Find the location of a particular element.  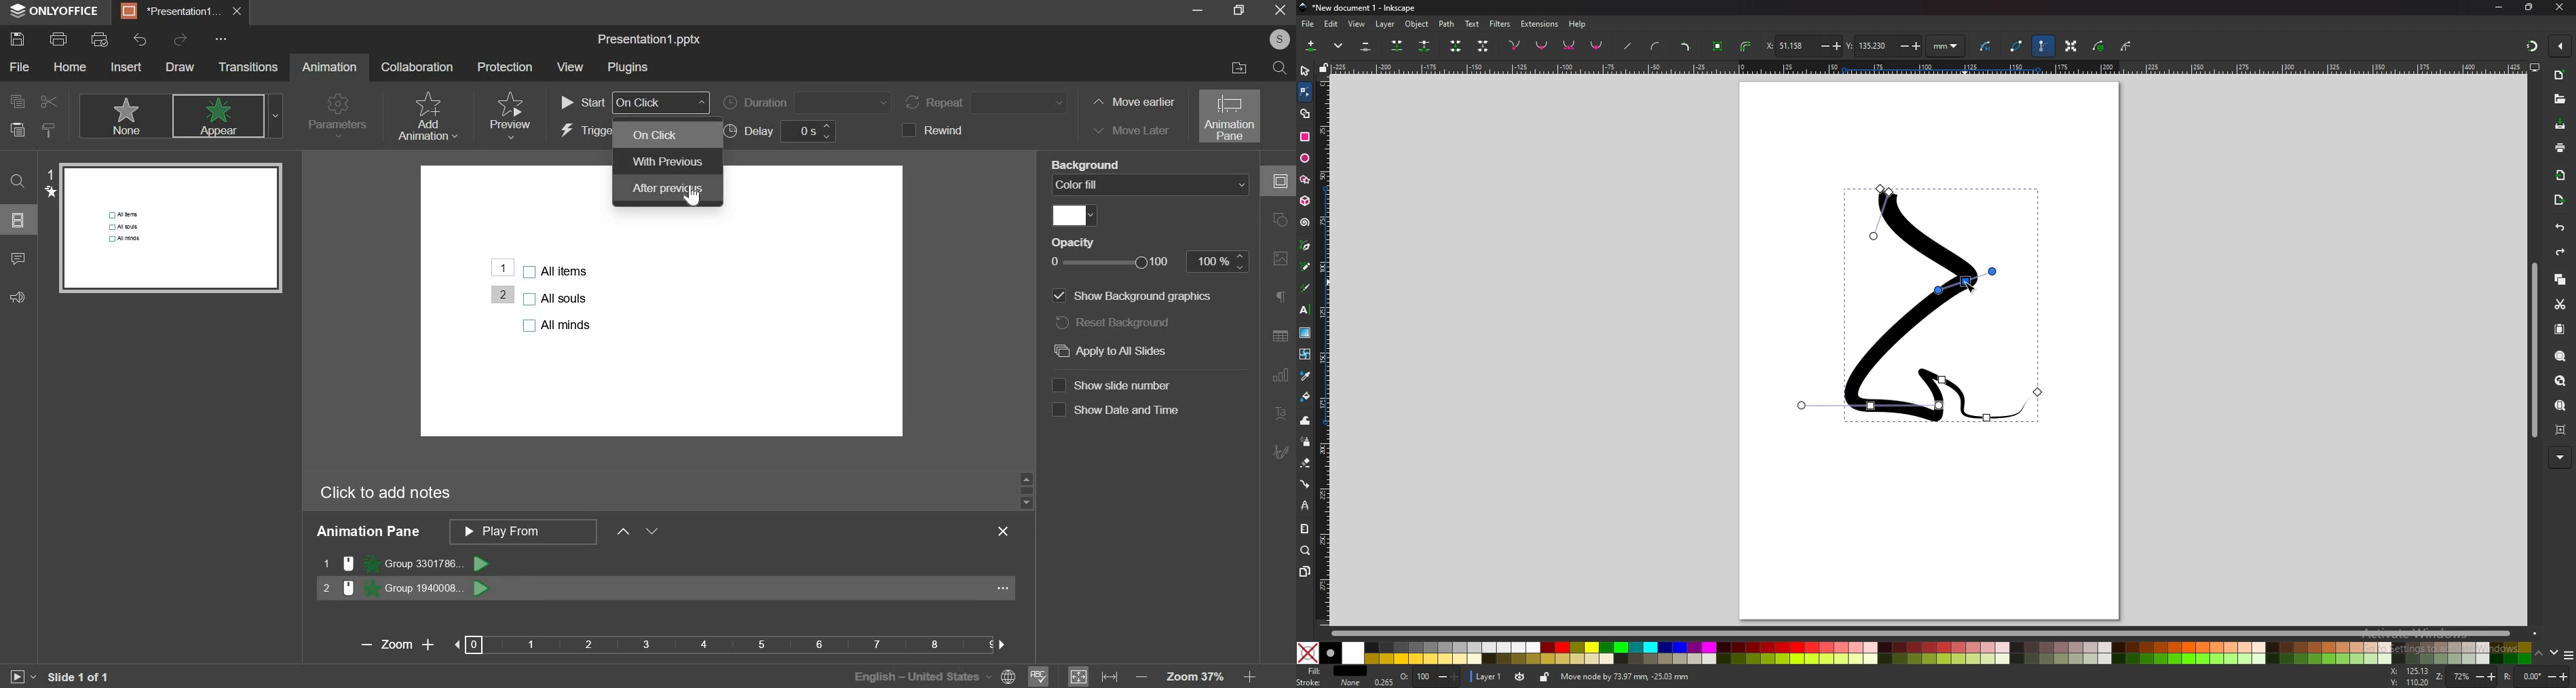

info is located at coordinates (1748, 677).